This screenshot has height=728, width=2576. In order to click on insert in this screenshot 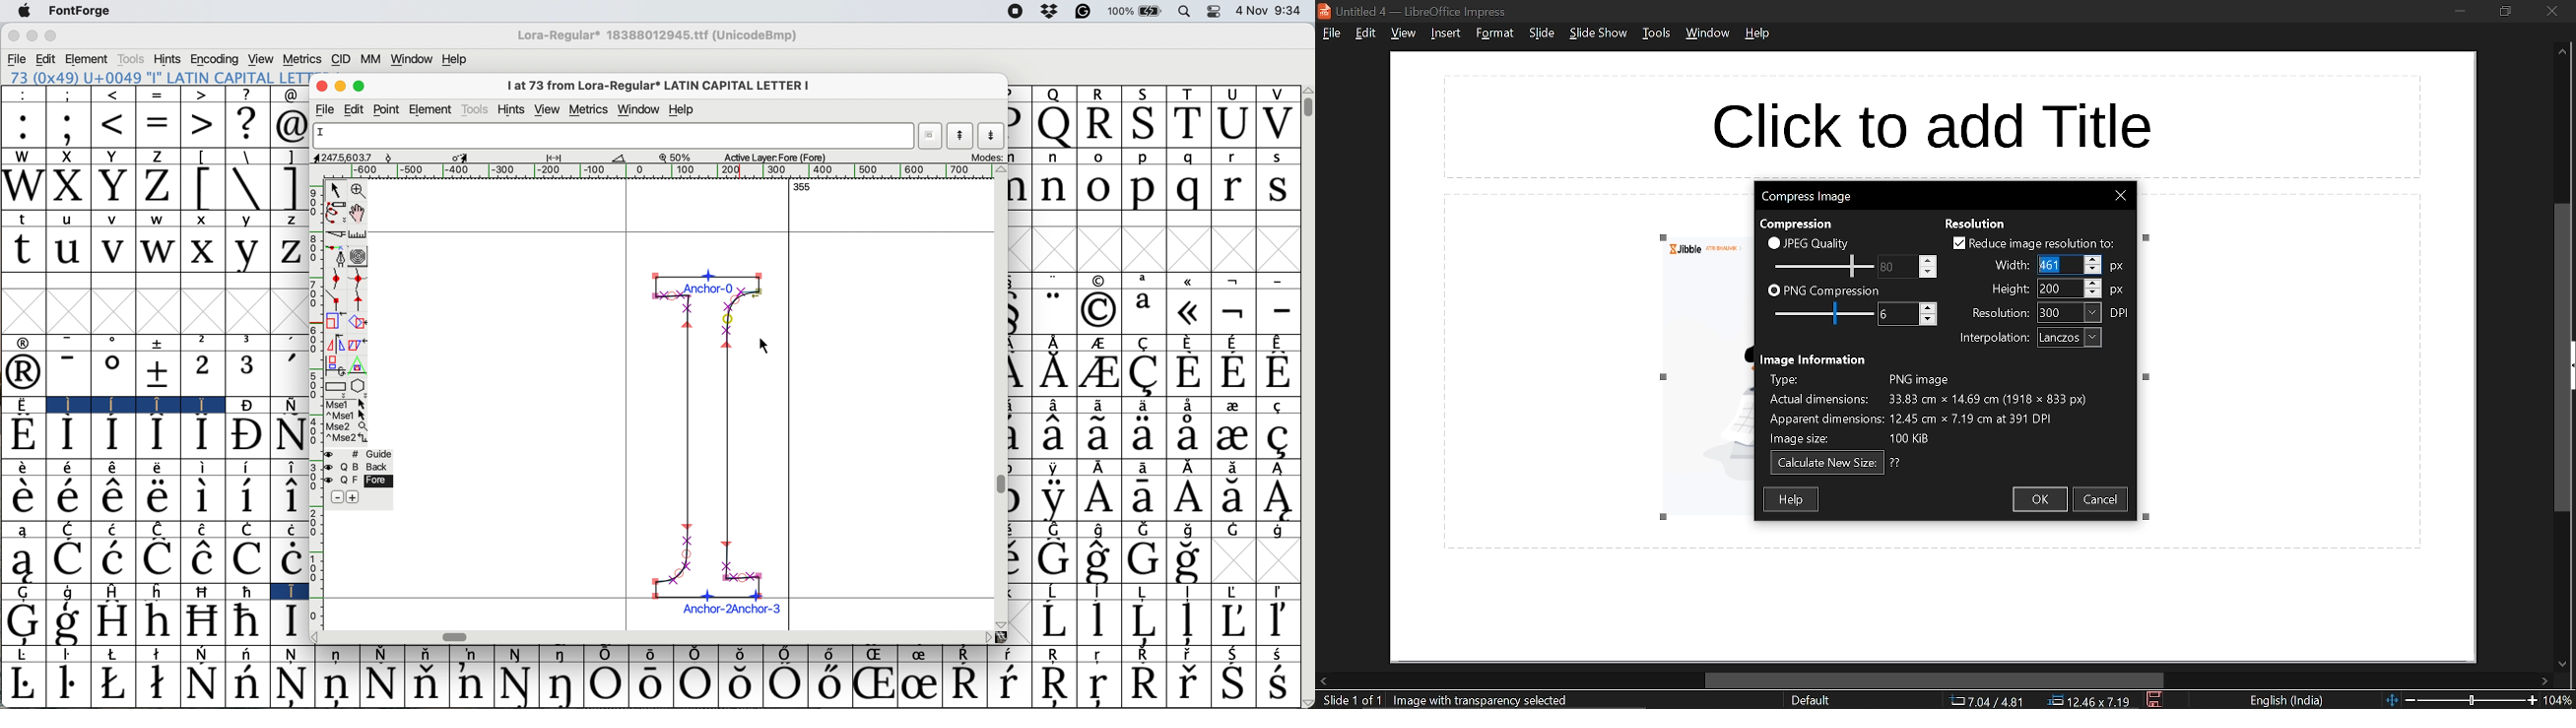, I will do `click(1447, 33)`.